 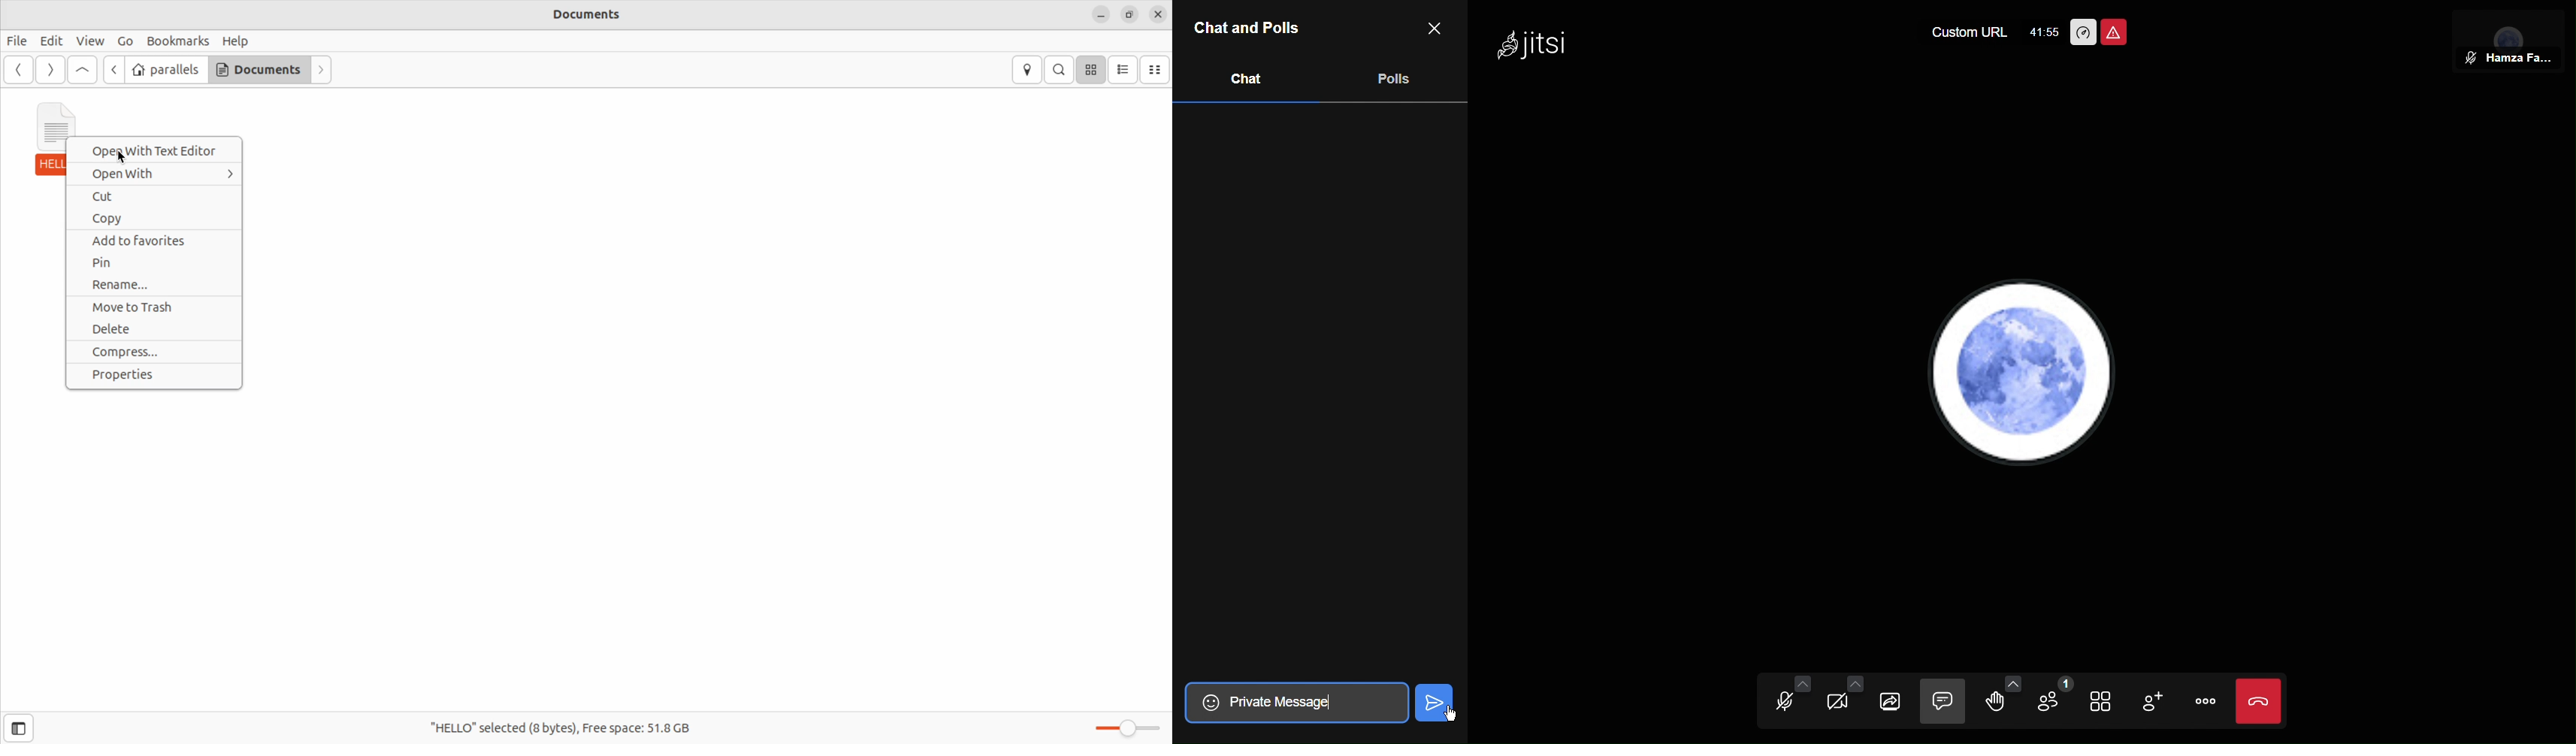 I want to click on Audio, so click(x=1787, y=701).